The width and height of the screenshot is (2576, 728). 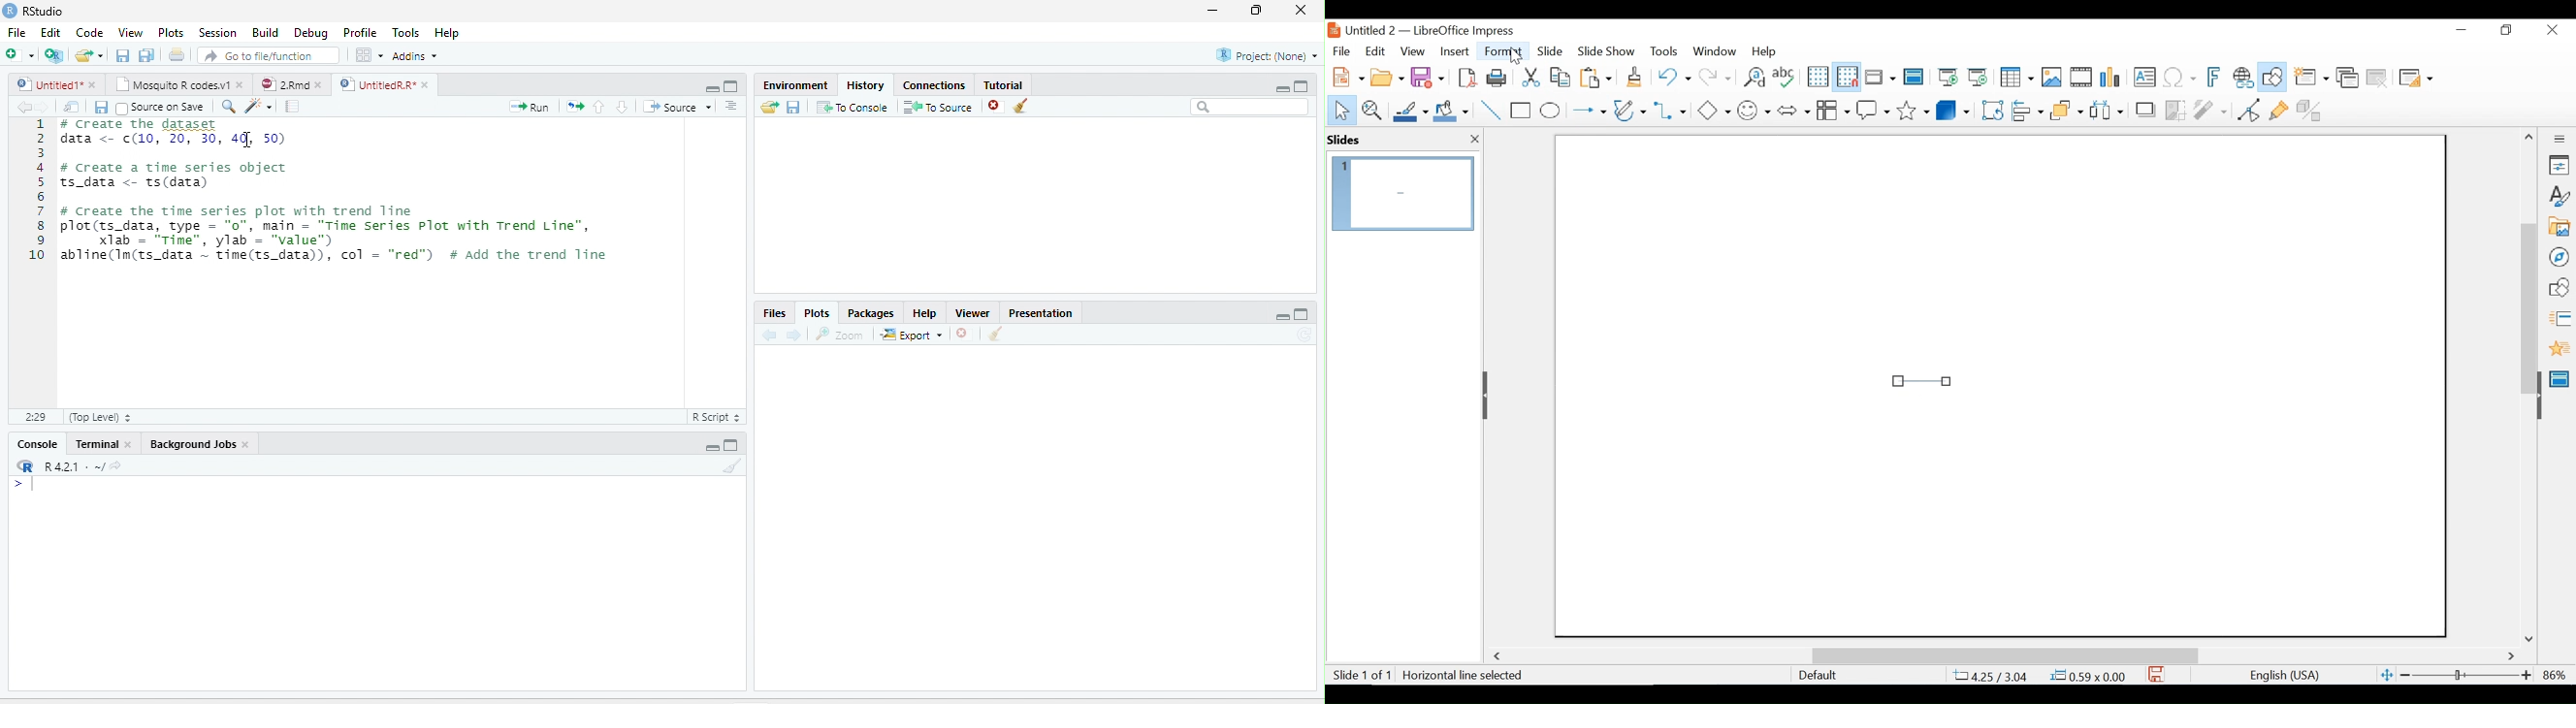 What do you see at coordinates (146, 54) in the screenshot?
I see `Save all open documents` at bounding box center [146, 54].